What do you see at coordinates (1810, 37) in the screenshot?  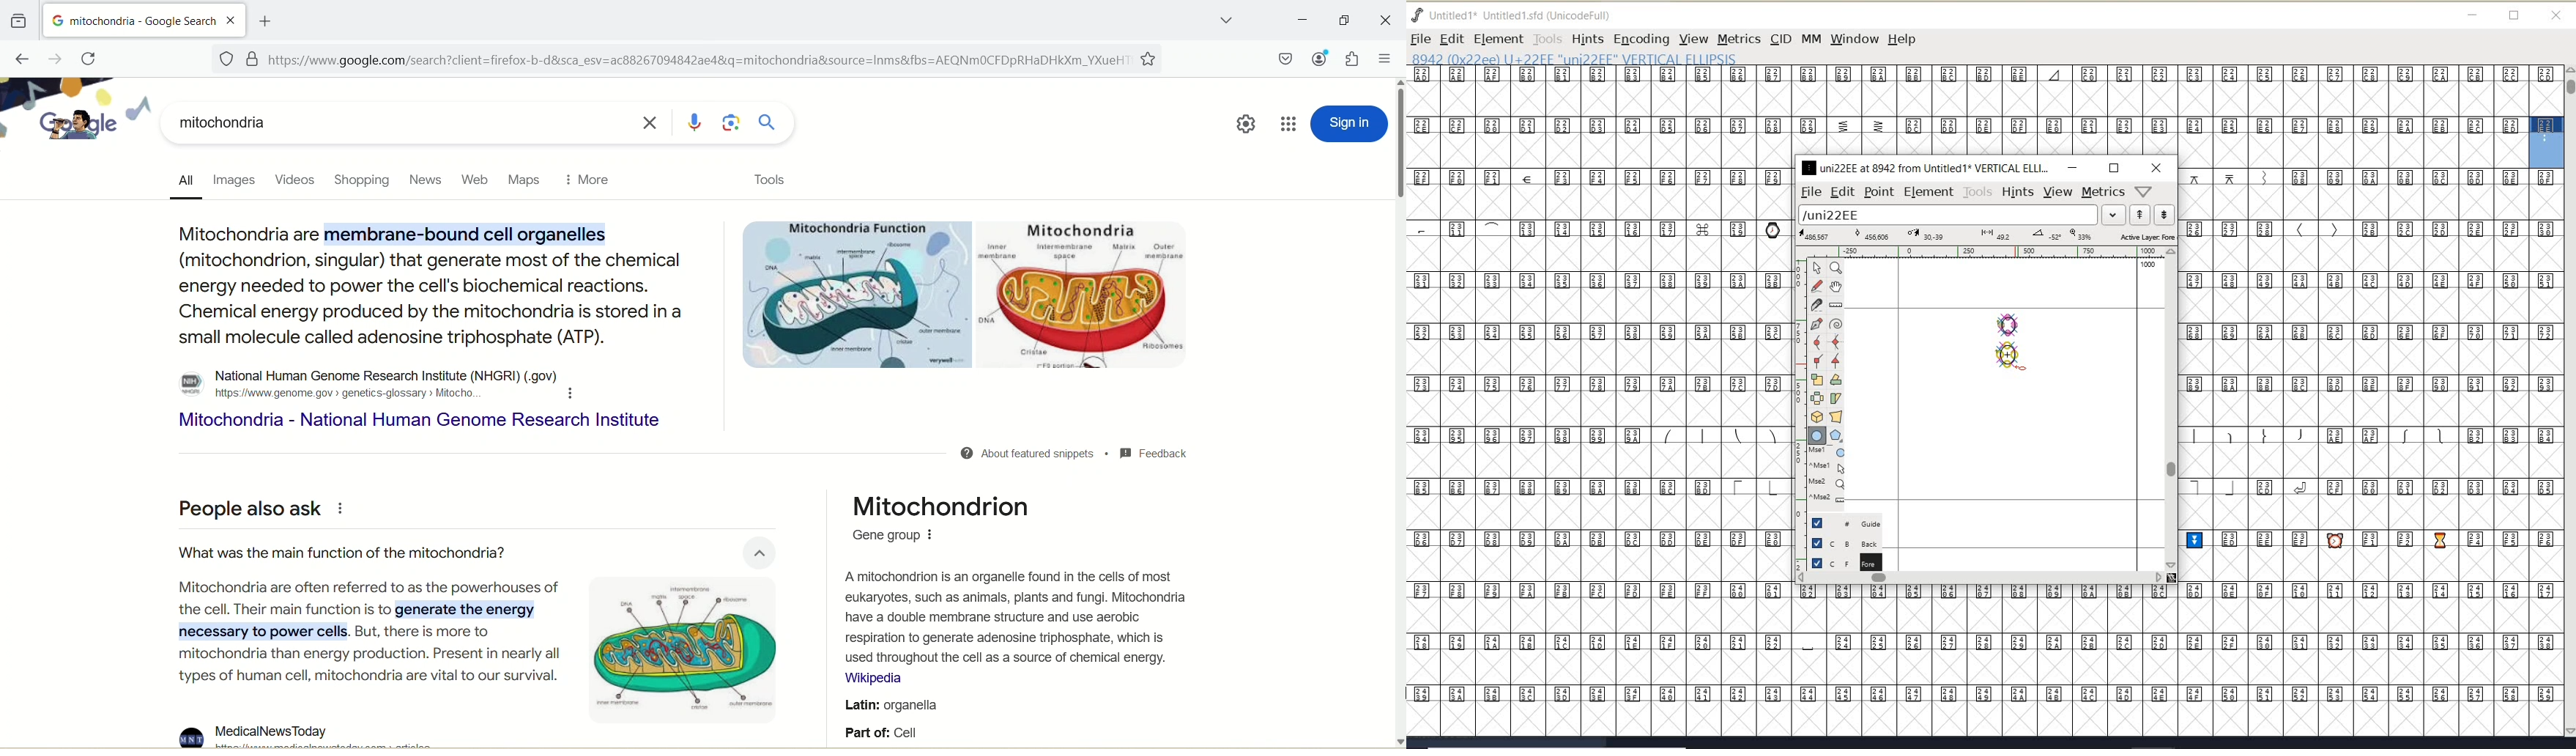 I see `mm` at bounding box center [1810, 37].